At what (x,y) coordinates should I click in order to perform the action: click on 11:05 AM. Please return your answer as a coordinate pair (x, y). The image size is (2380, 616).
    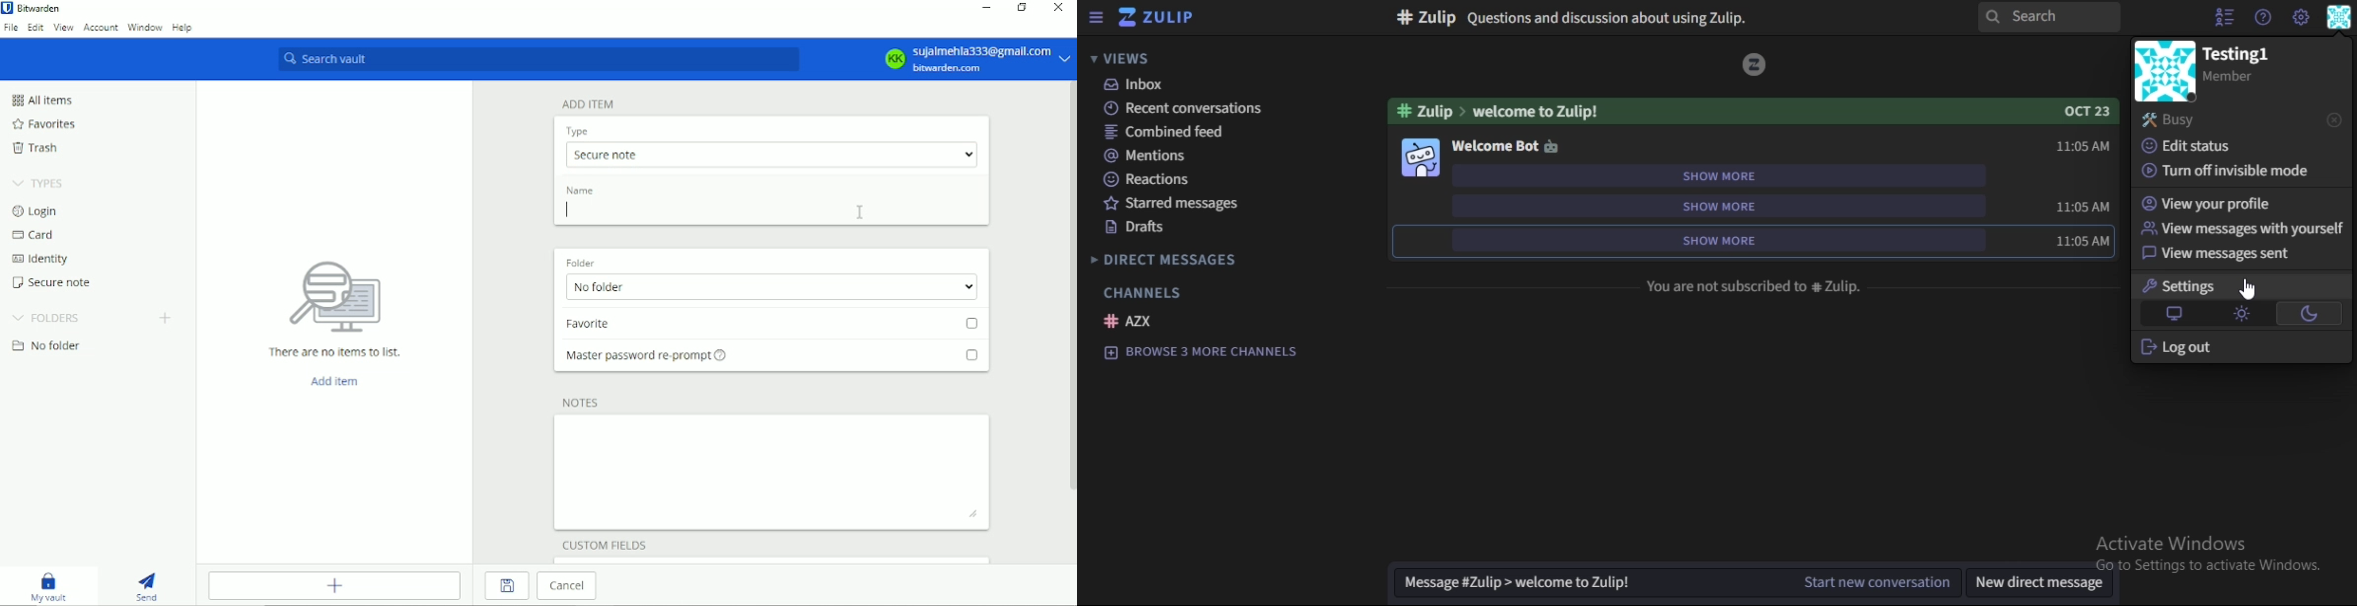
    Looking at the image, I should click on (2085, 207).